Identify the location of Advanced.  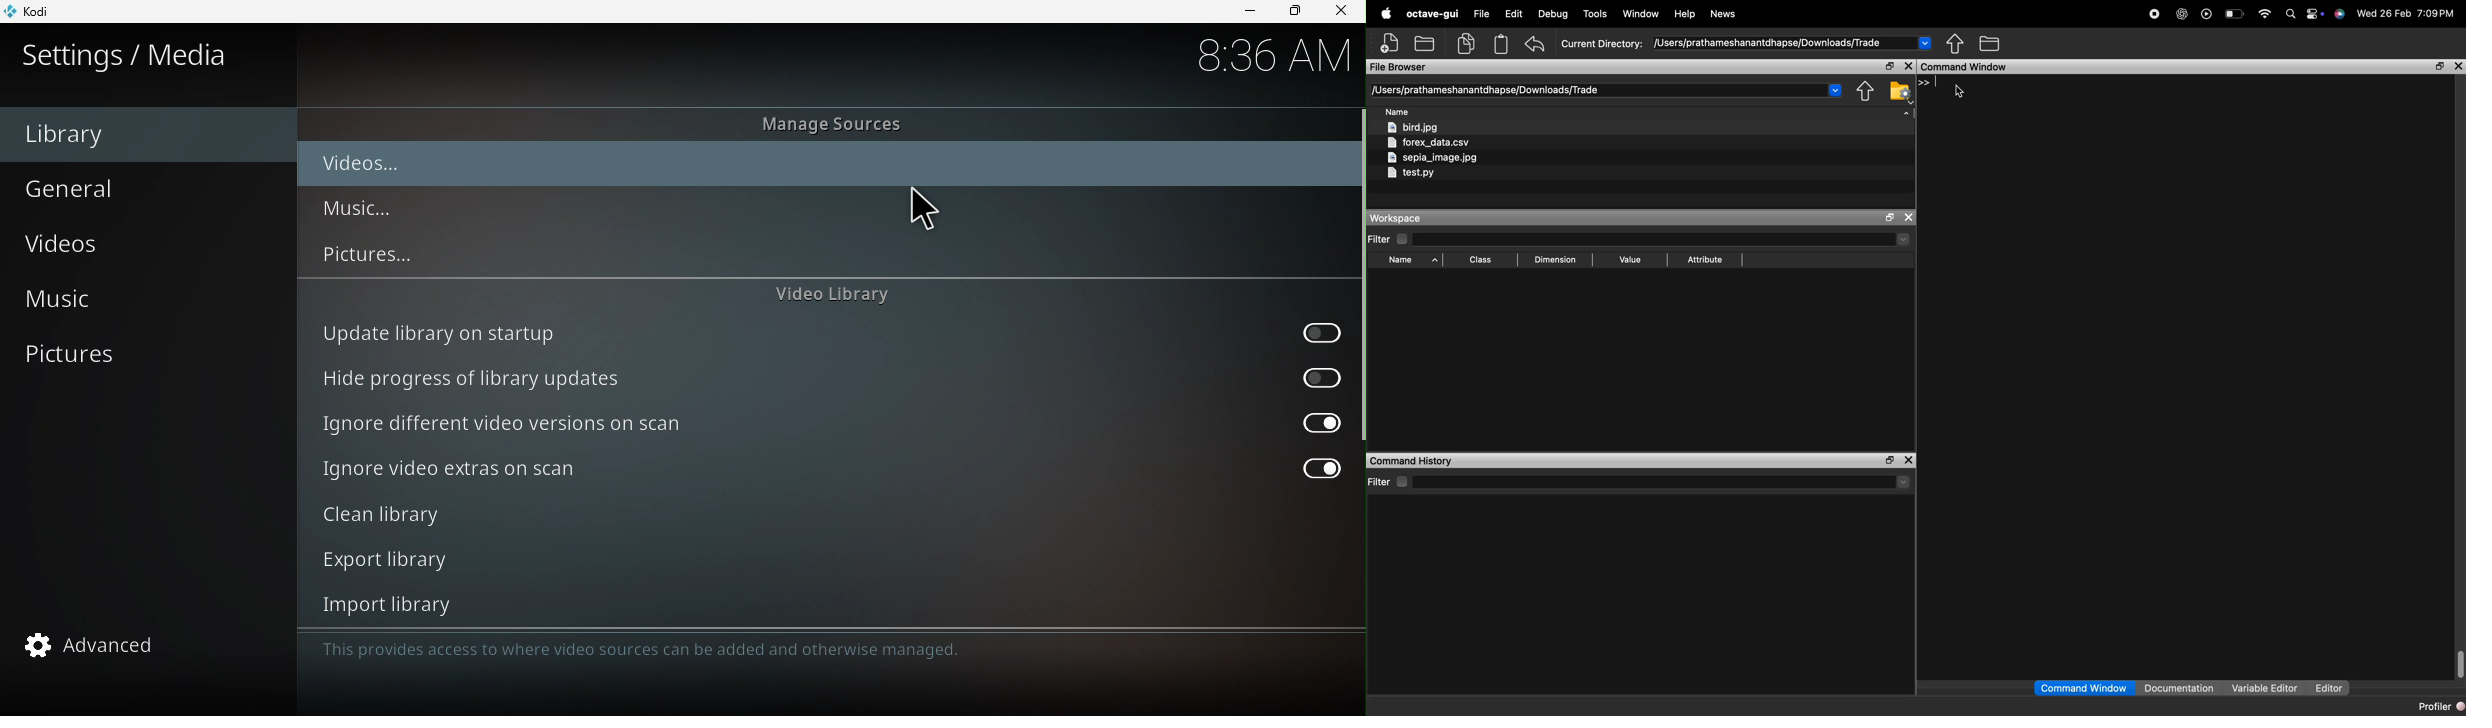
(149, 644).